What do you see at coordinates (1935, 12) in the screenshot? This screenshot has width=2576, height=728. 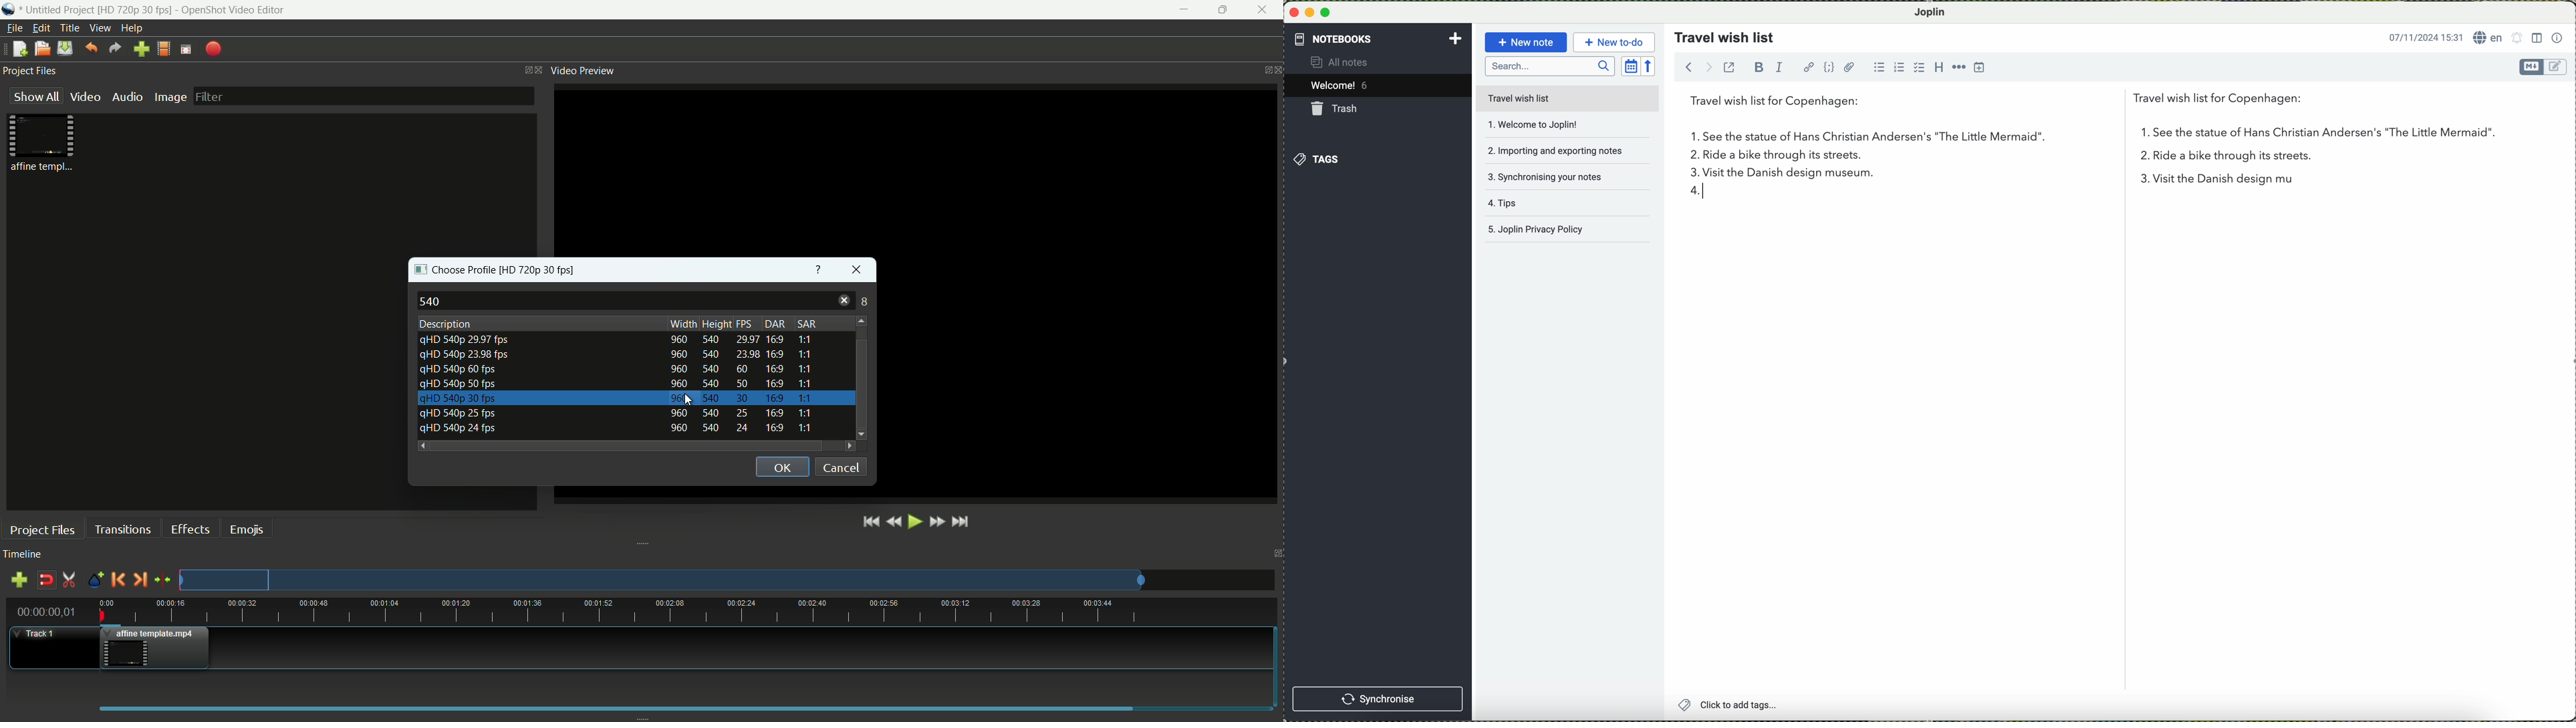 I see `Joplin` at bounding box center [1935, 12].